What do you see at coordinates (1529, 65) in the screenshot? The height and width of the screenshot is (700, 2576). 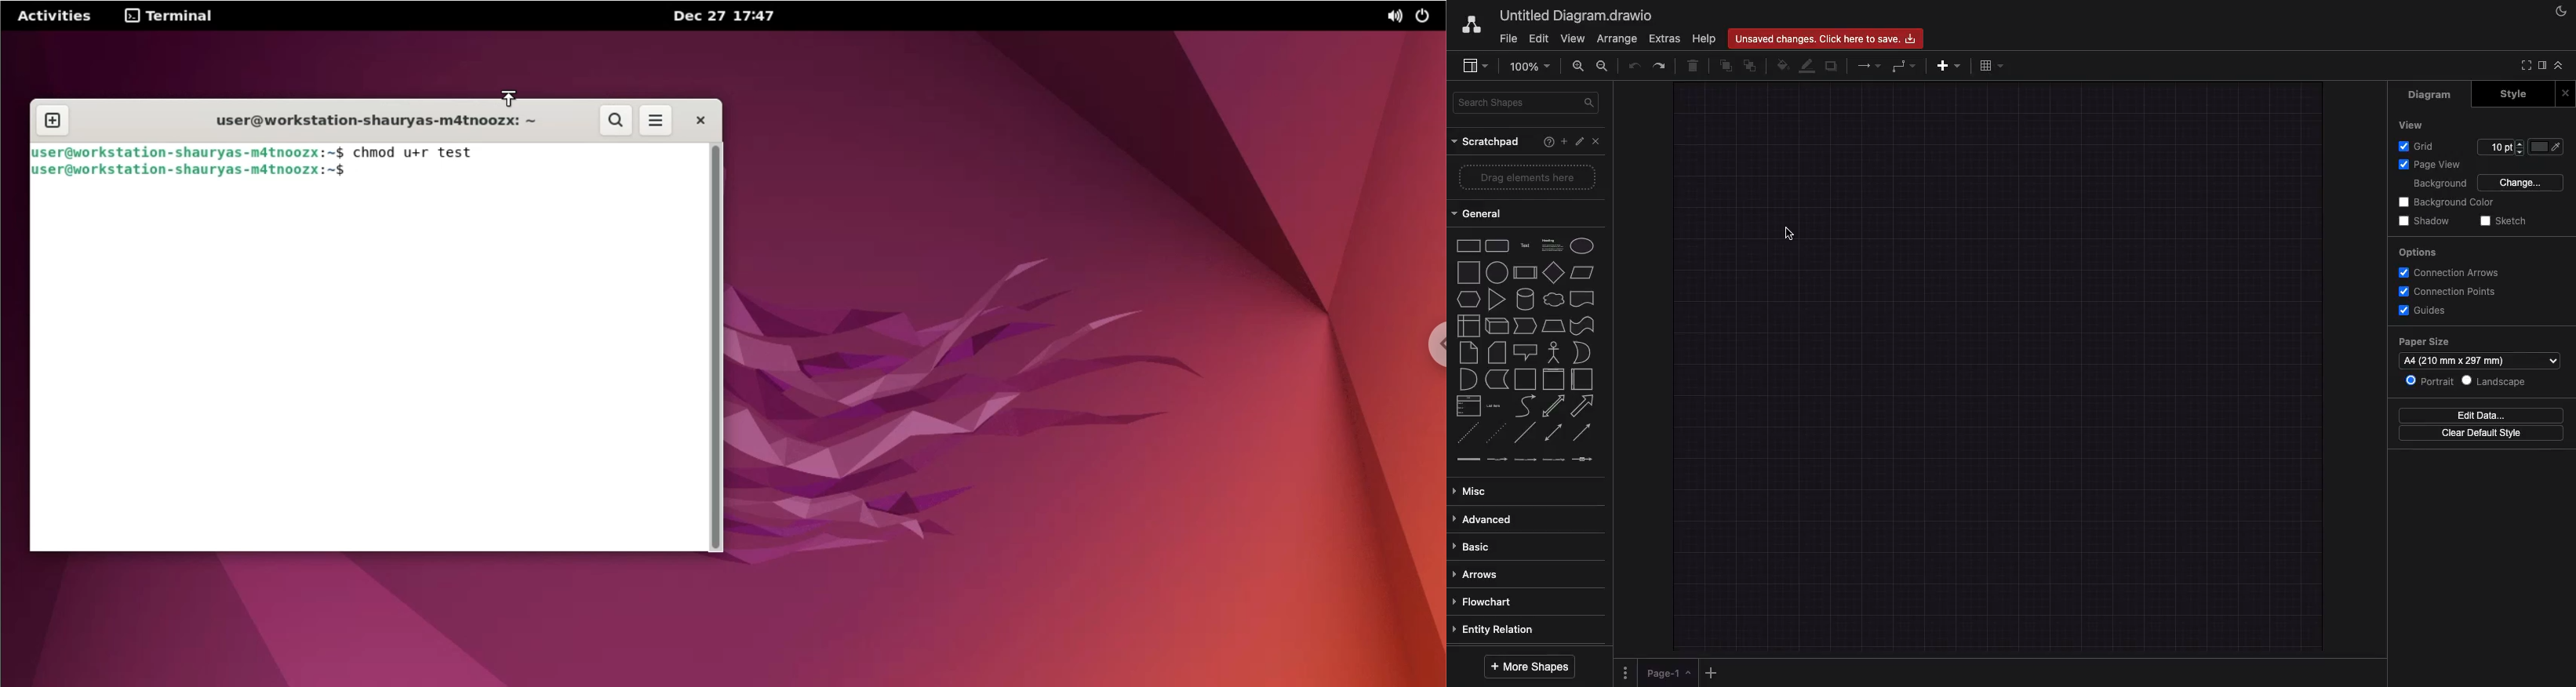 I see `Zoom` at bounding box center [1529, 65].